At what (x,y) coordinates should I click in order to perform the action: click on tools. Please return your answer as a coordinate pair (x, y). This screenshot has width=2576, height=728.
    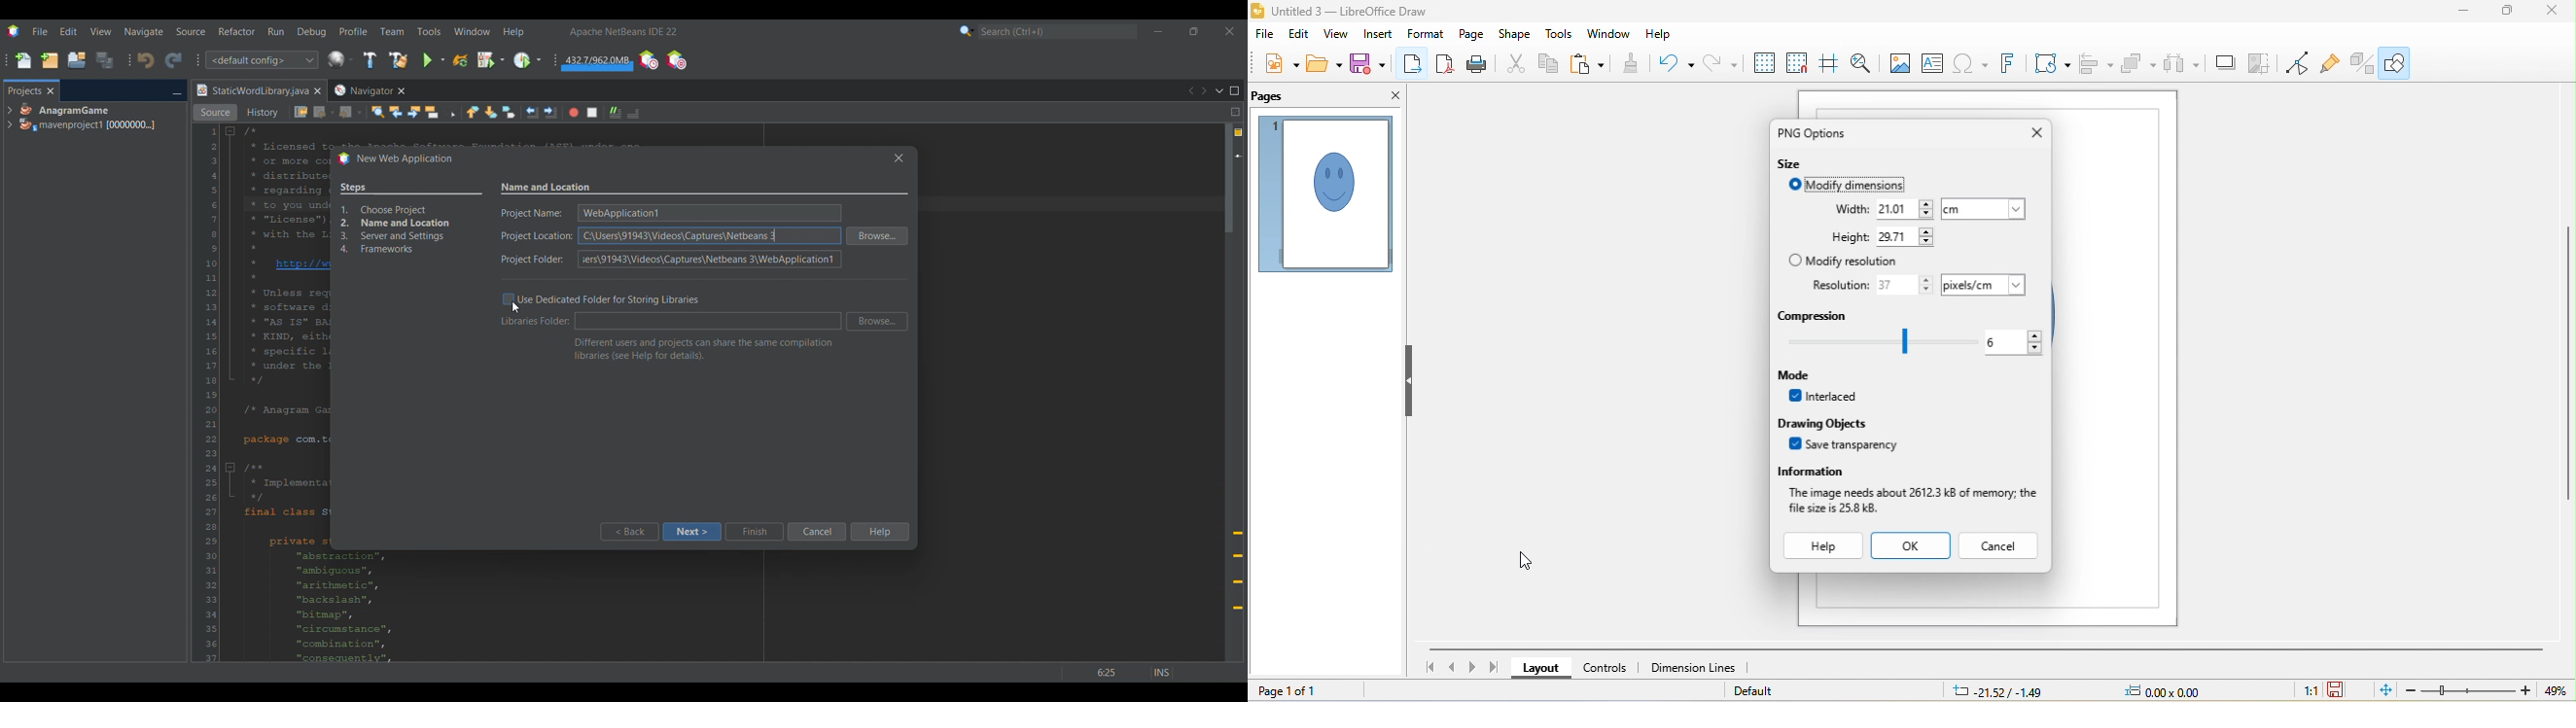
    Looking at the image, I should click on (1560, 34).